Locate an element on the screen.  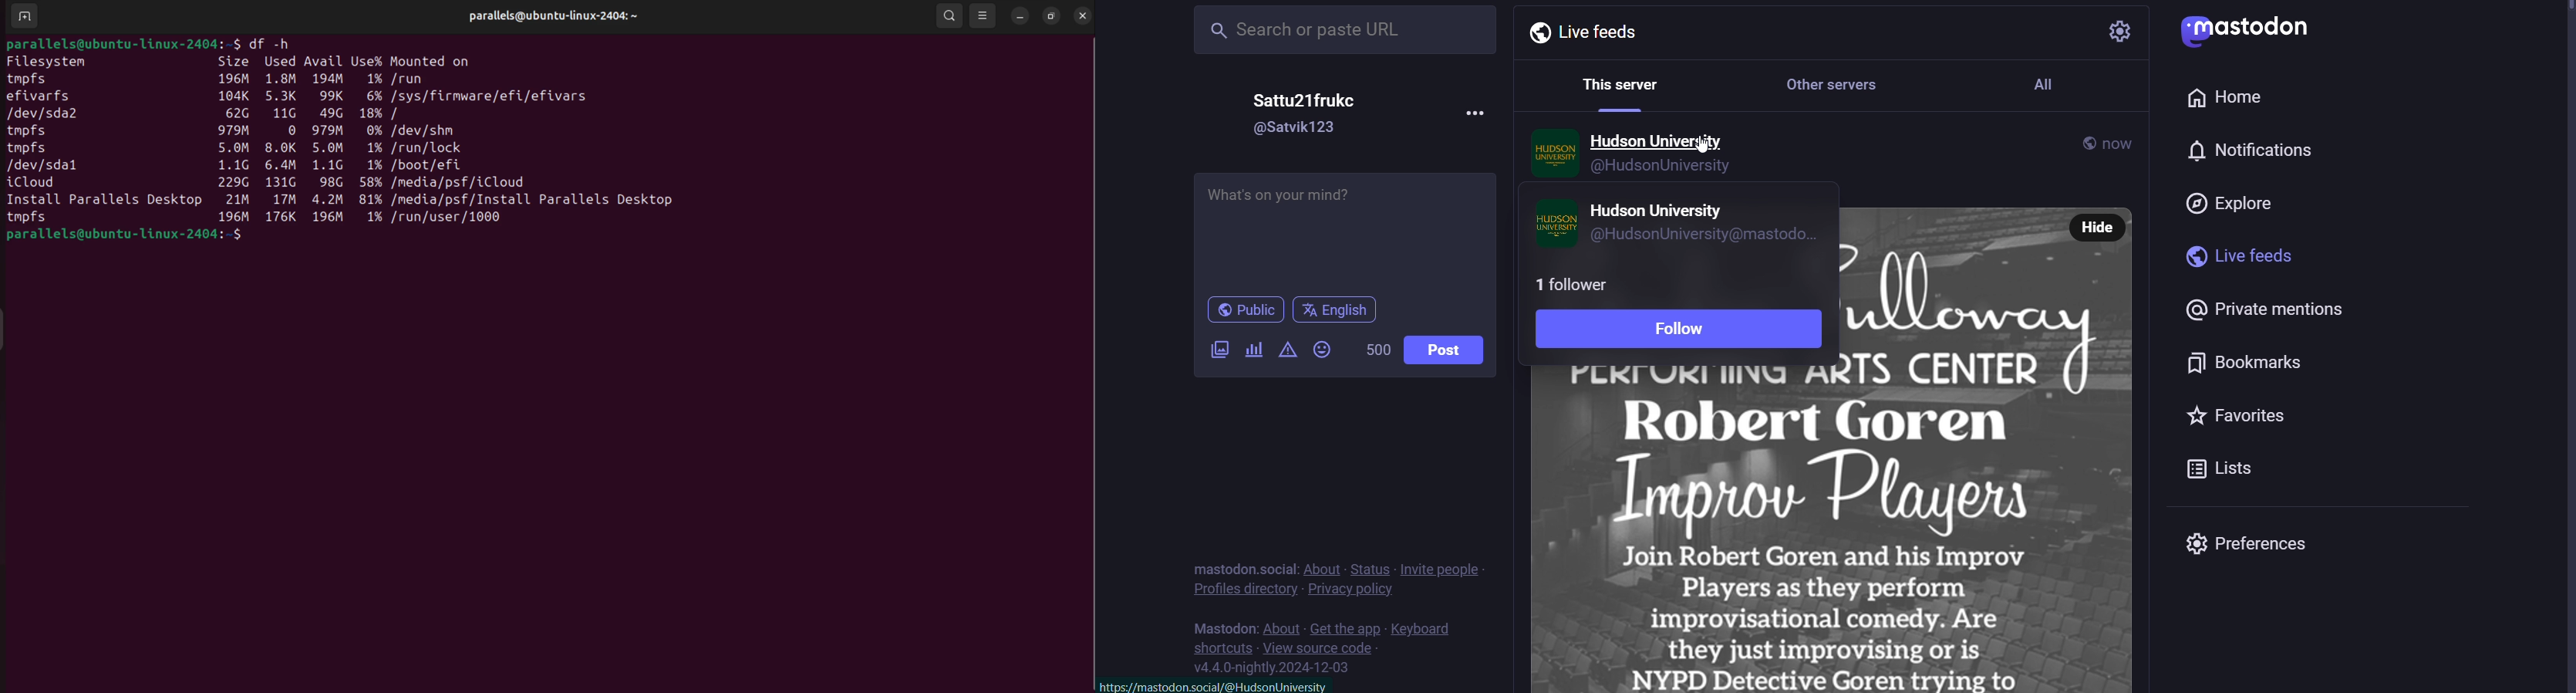
@Satvik123 is located at coordinates (1303, 129).